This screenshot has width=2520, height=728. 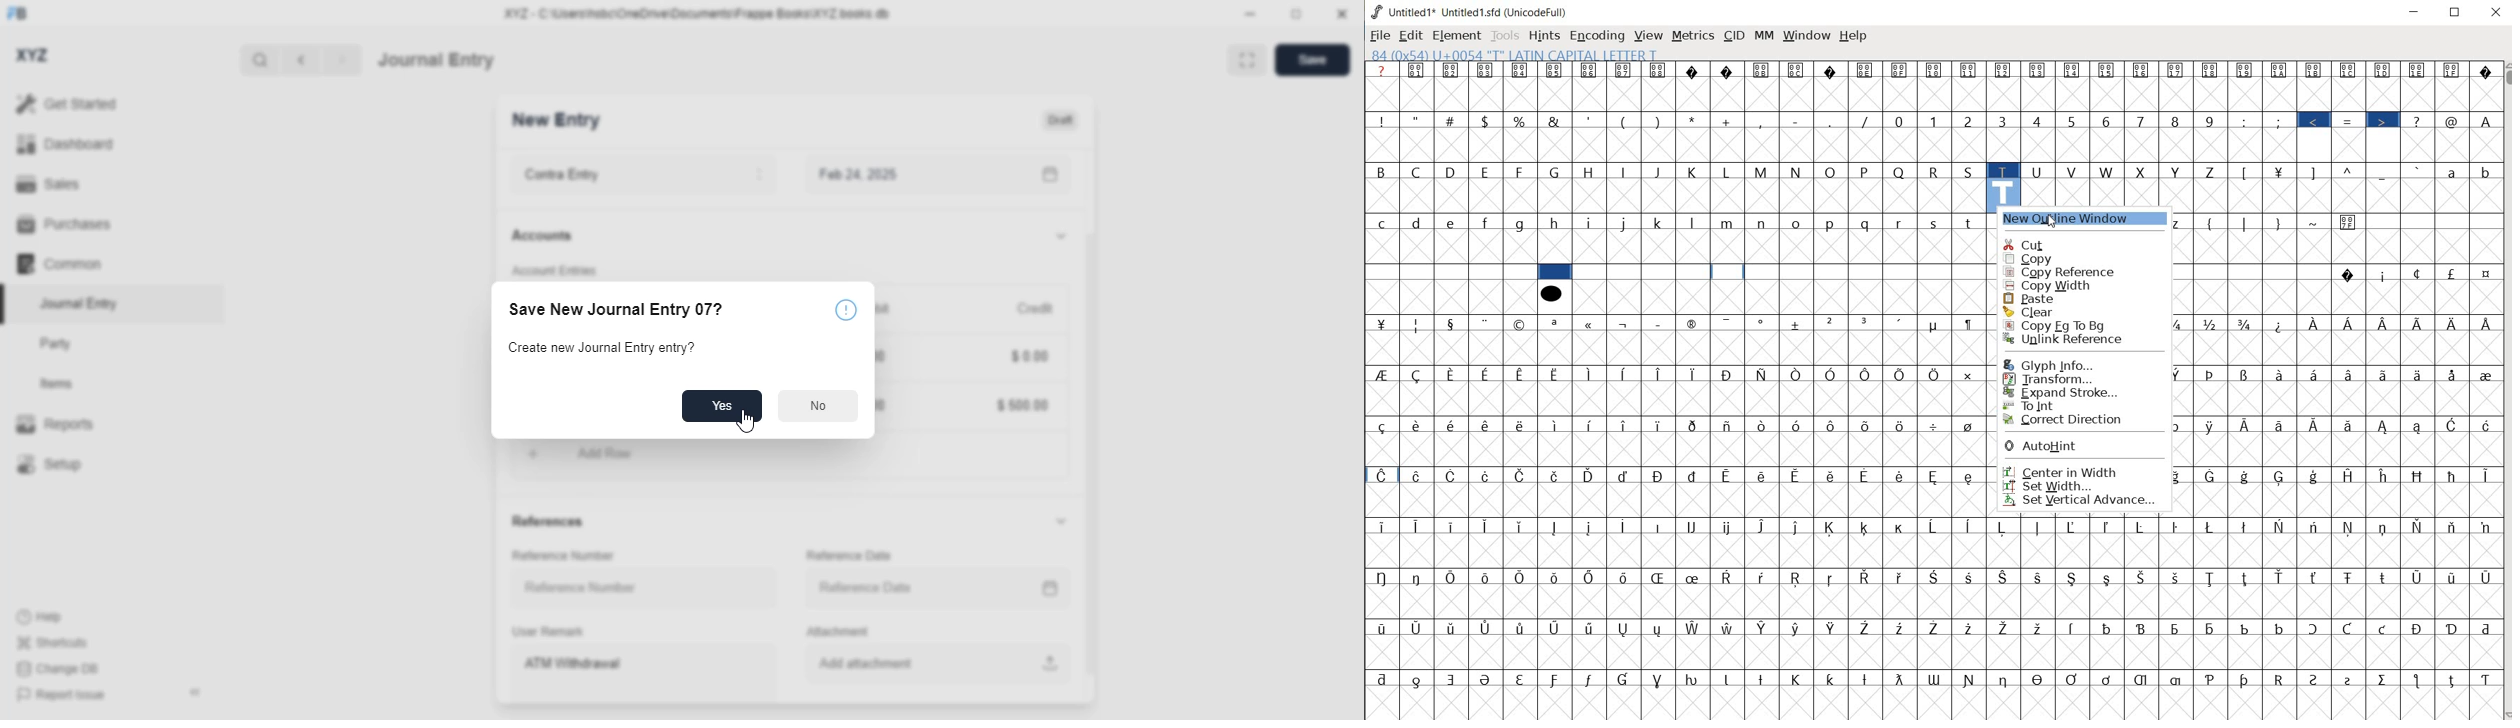 I want to click on ), so click(x=1659, y=121).